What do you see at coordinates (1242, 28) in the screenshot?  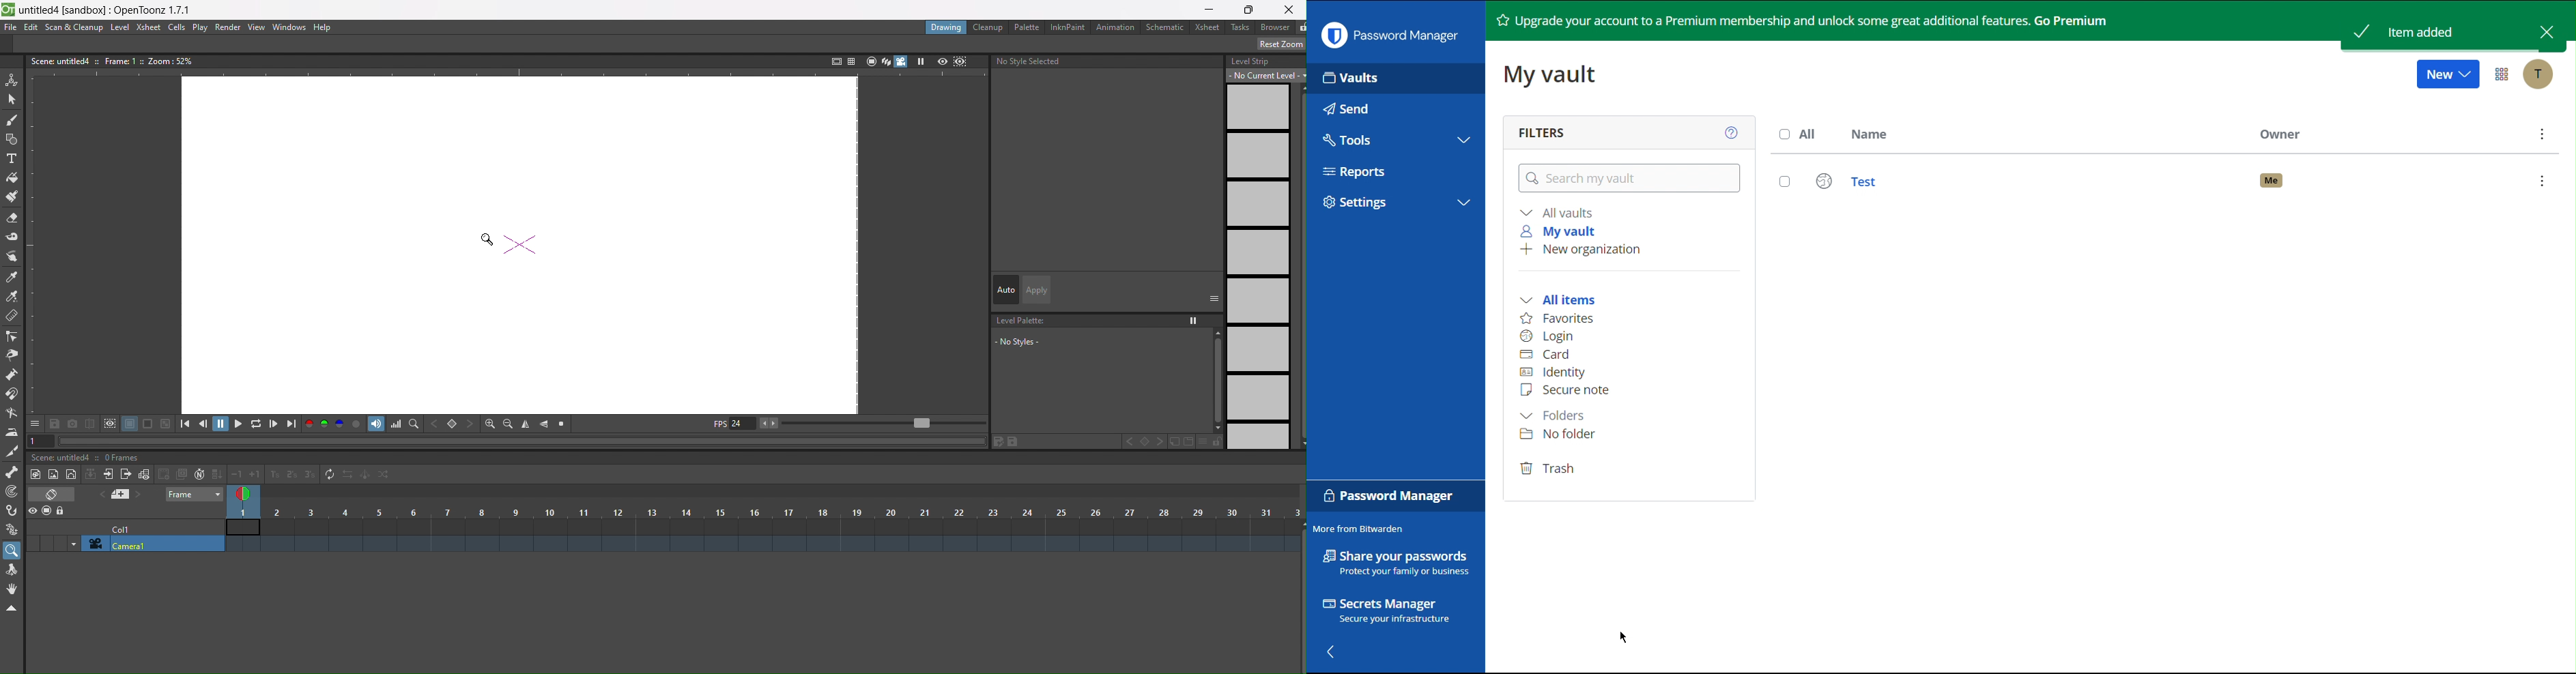 I see `tasks` at bounding box center [1242, 28].